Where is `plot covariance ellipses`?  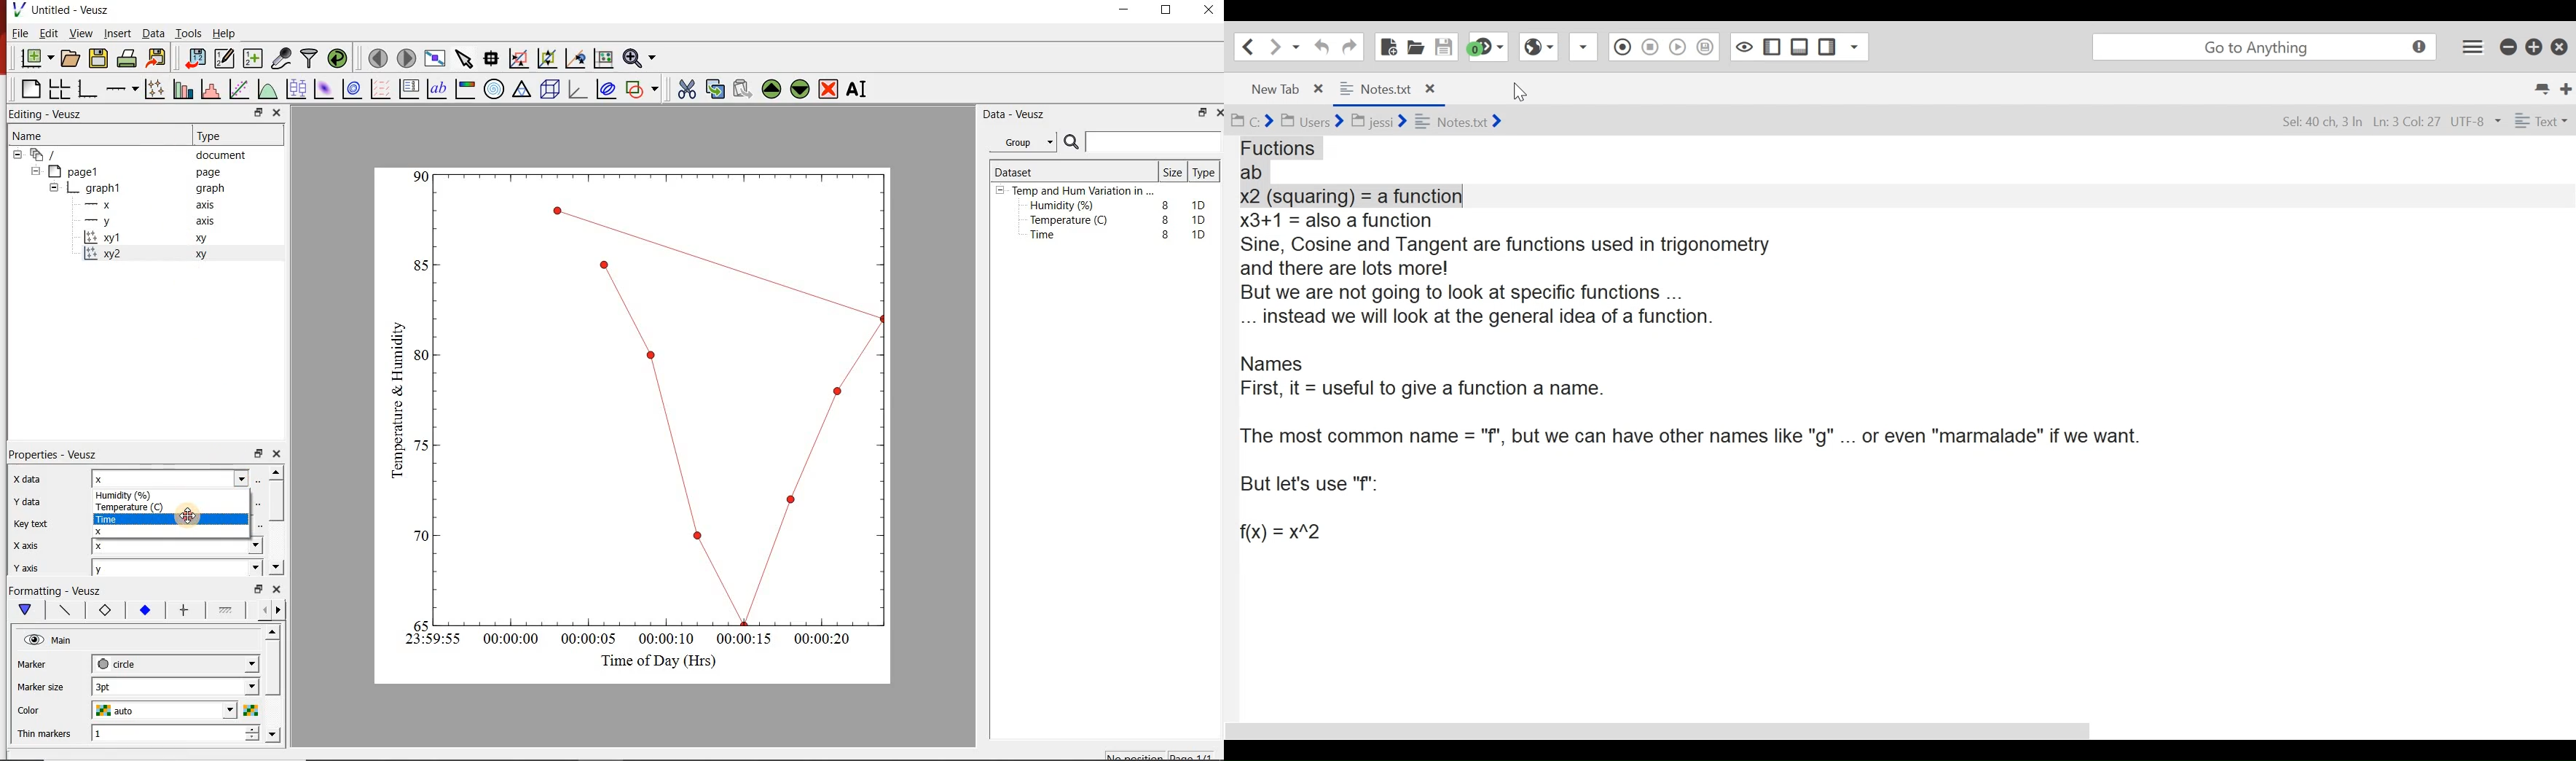
plot covariance ellipses is located at coordinates (610, 92).